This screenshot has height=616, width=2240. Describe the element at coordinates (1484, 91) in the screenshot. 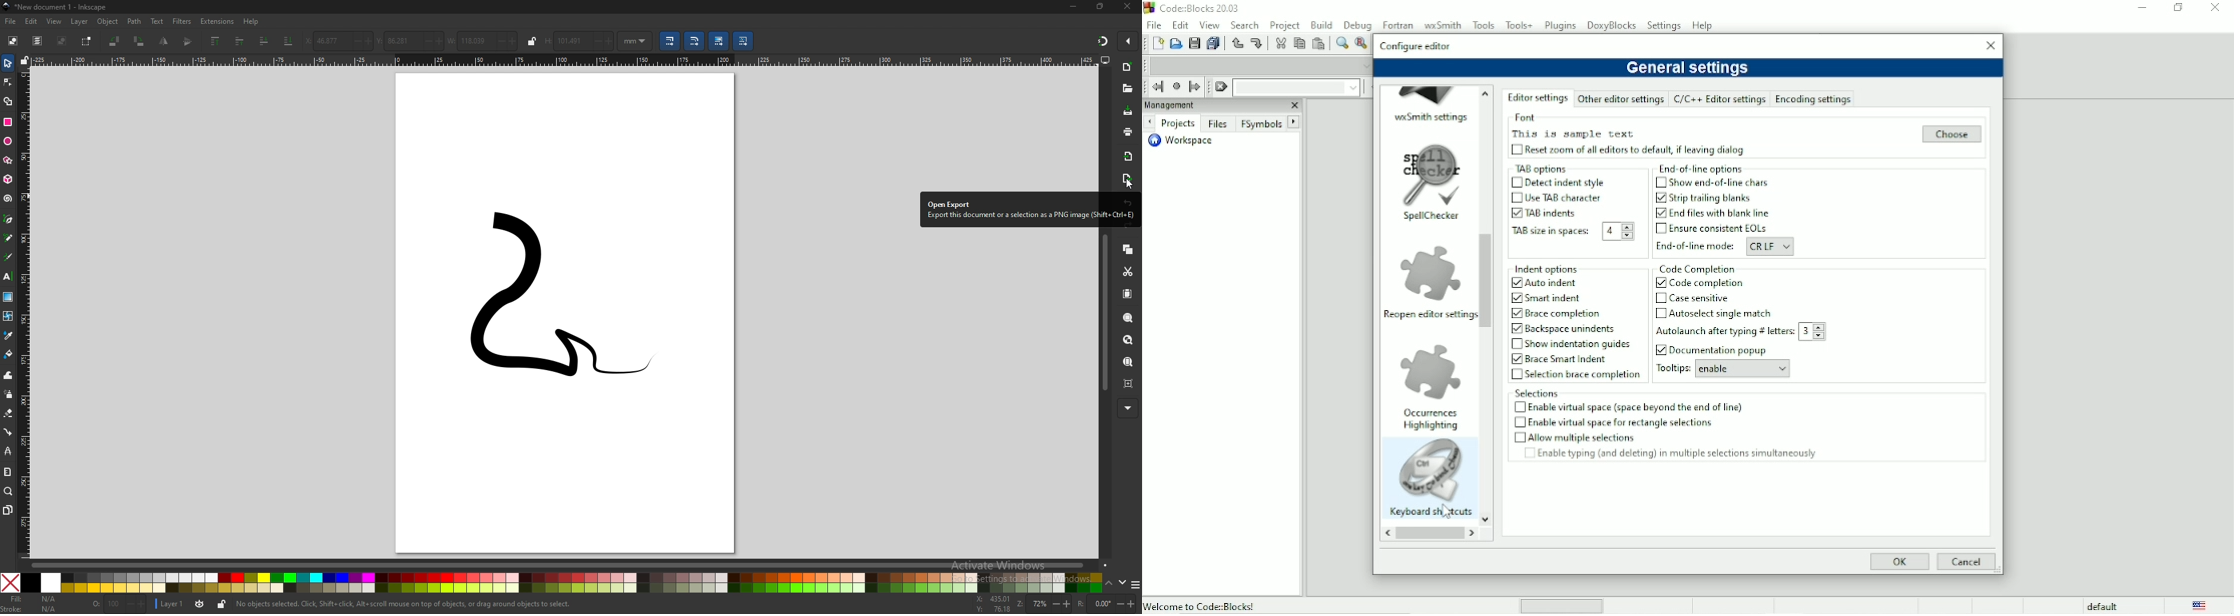

I see `up` at that location.